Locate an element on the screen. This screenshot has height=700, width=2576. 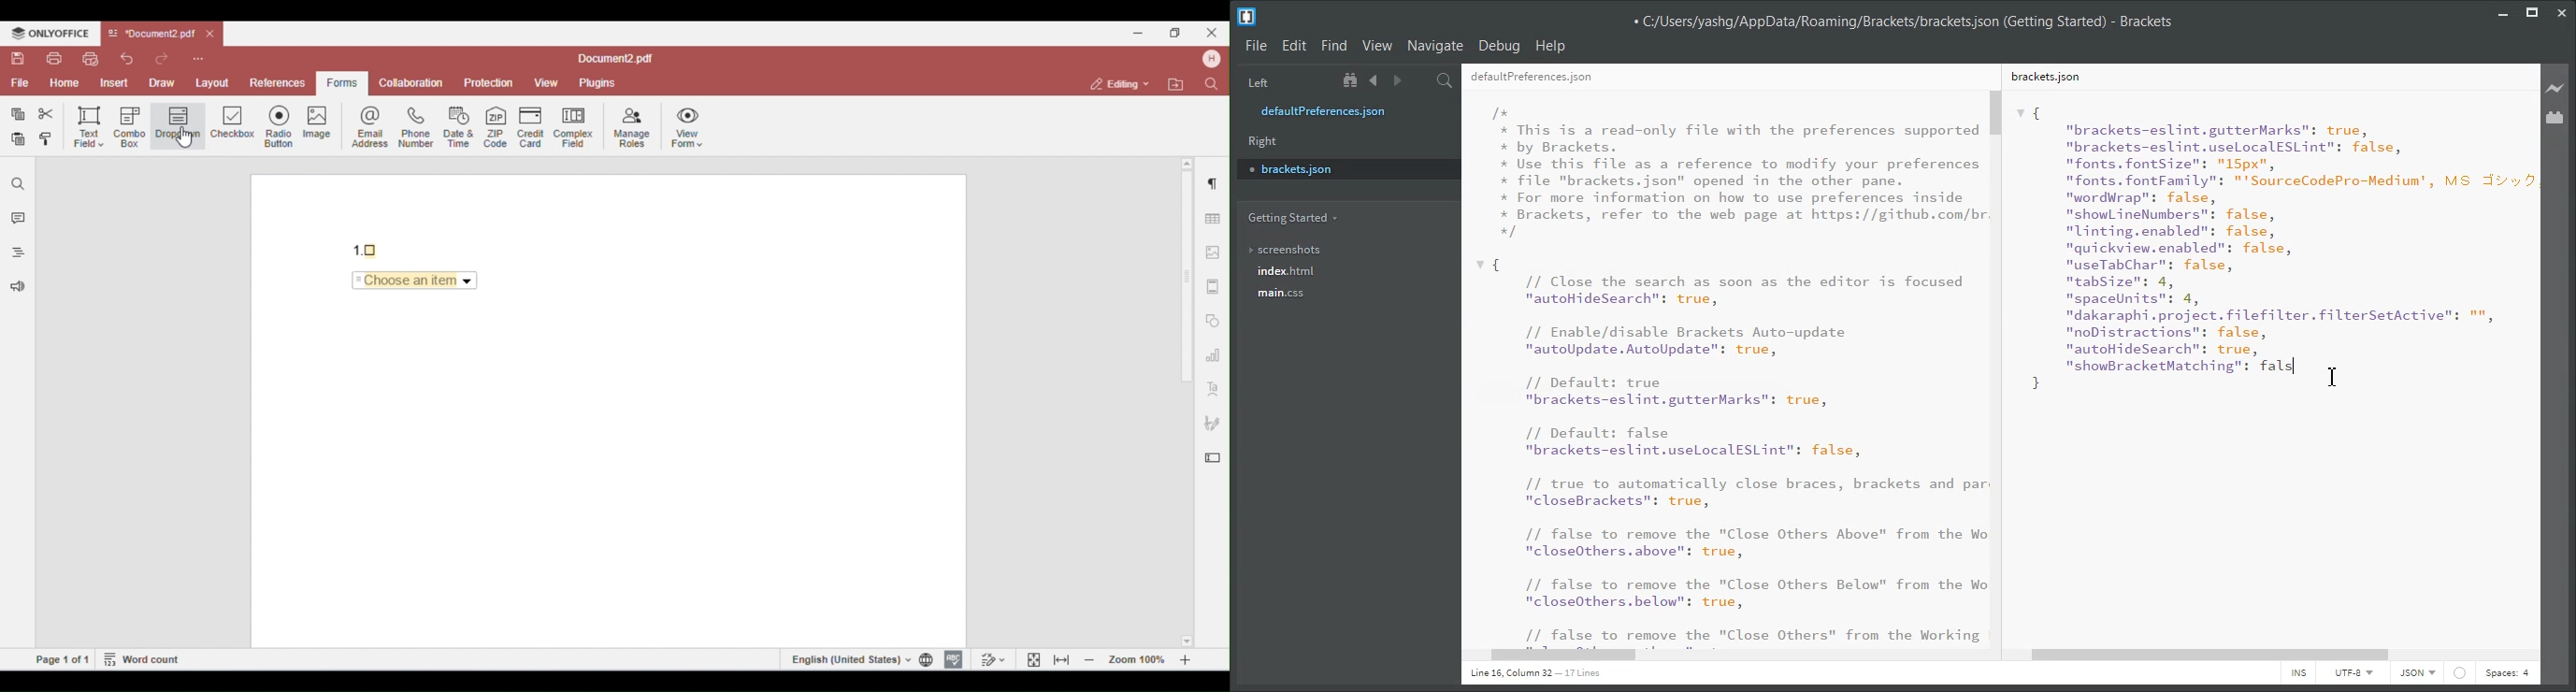
/*

* This is a read-only file with the preferences supported
* by Brackets.

* Use this file as a reference to modify your preferences
* file "brackets.json" opened in the other pane.

* For more information on how to use preferences inside

* Brackets, refer to the web page at https://github.com/br
*/ is located at coordinates (1740, 172).